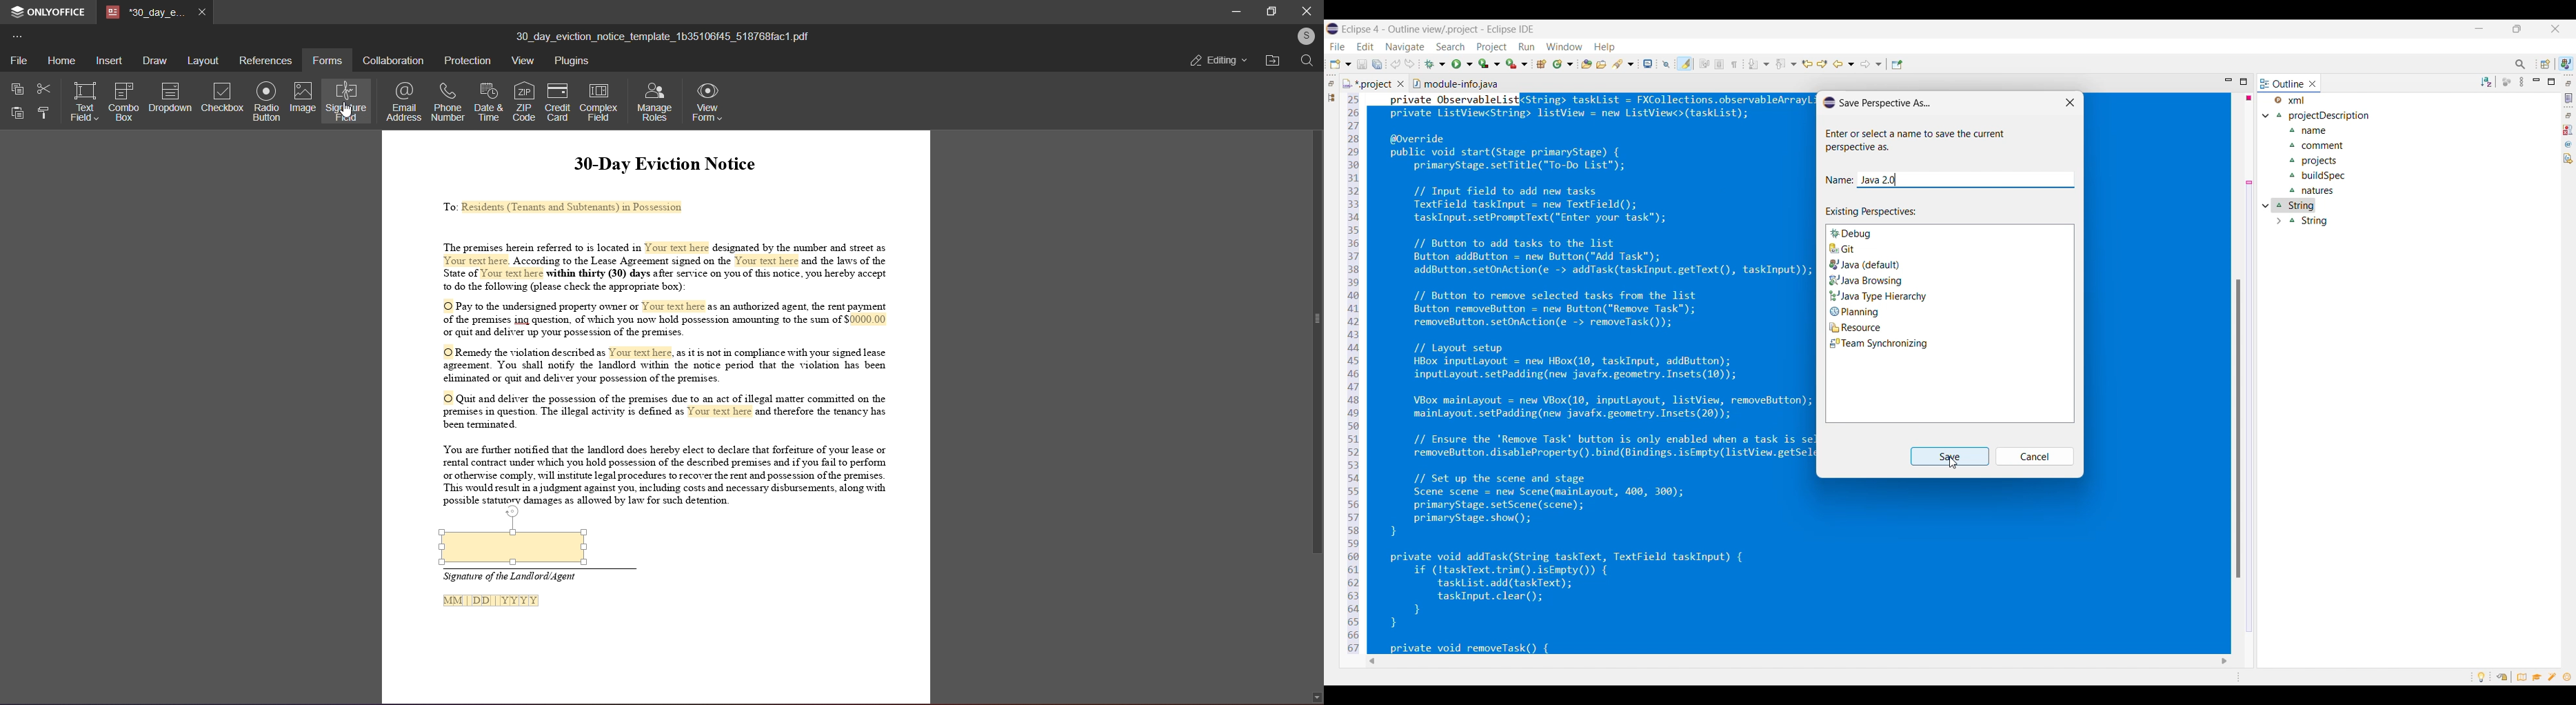 This screenshot has height=728, width=2576. I want to click on home, so click(61, 60).